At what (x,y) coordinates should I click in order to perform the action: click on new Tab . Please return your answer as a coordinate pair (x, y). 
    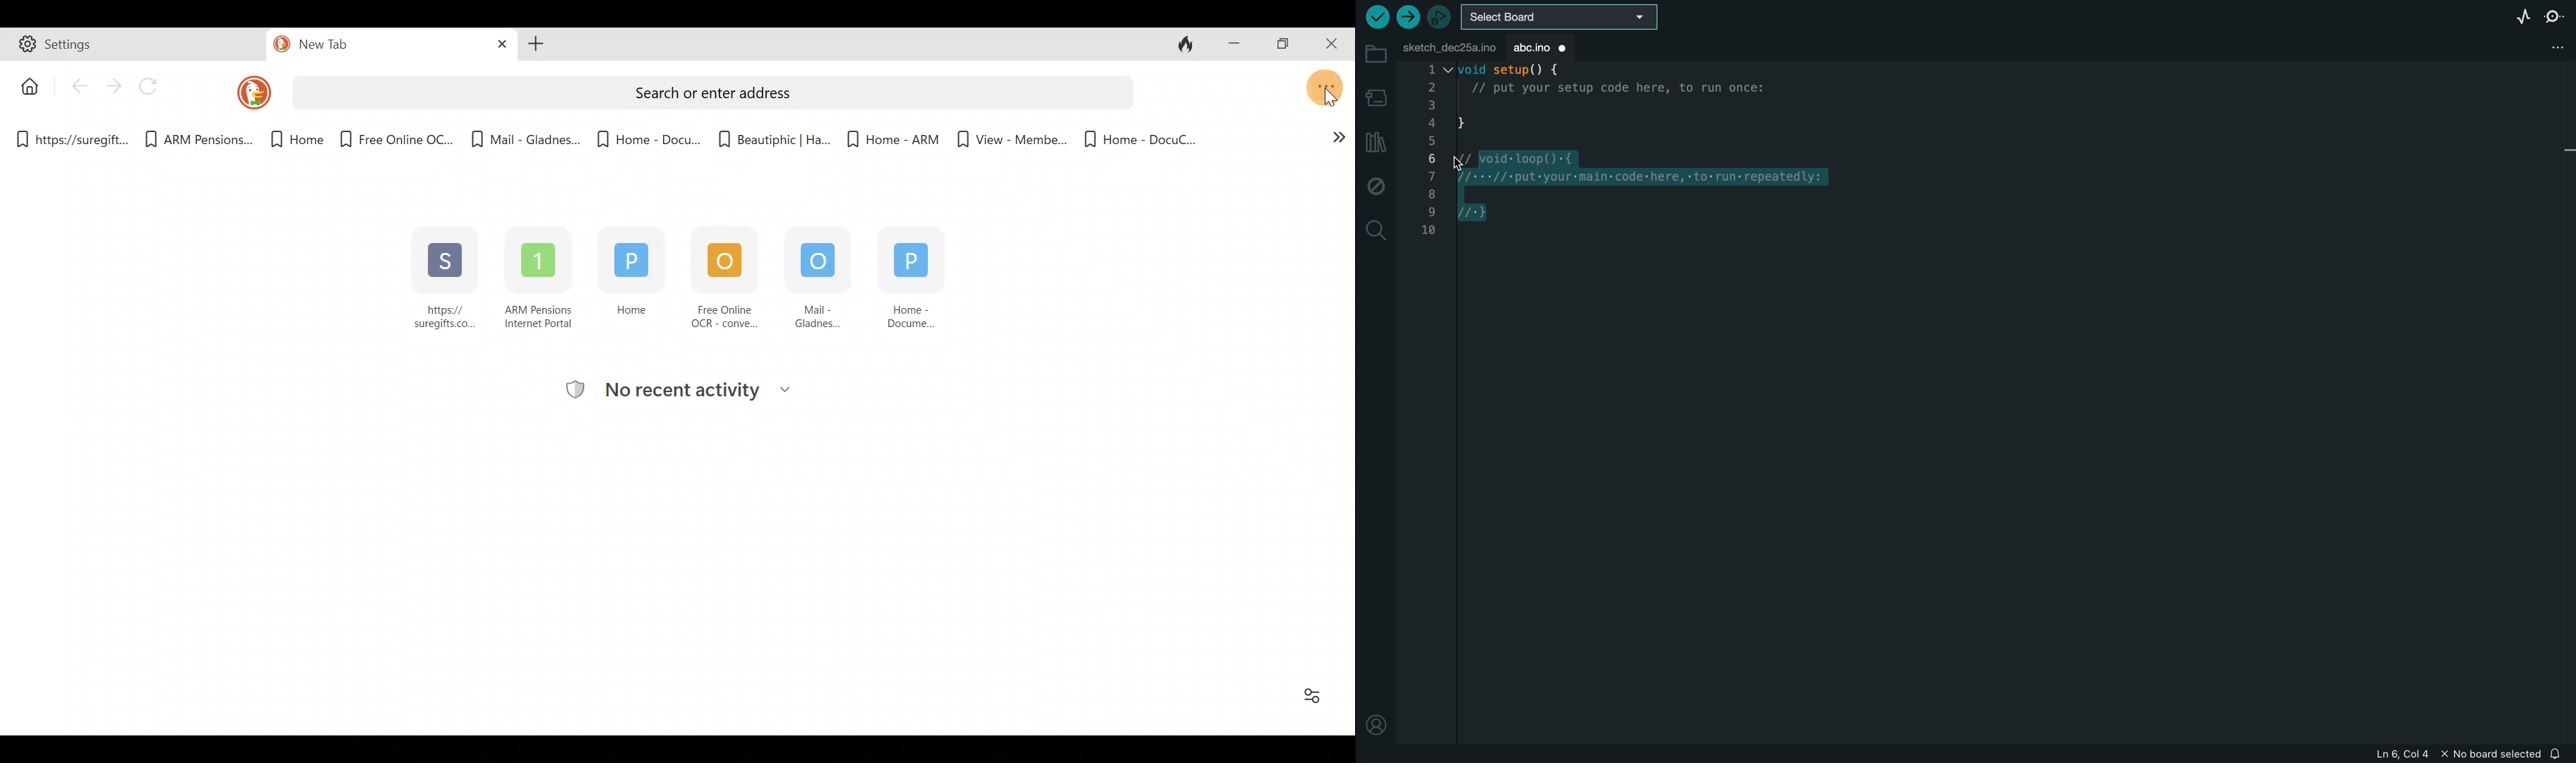
    Looking at the image, I should click on (388, 45).